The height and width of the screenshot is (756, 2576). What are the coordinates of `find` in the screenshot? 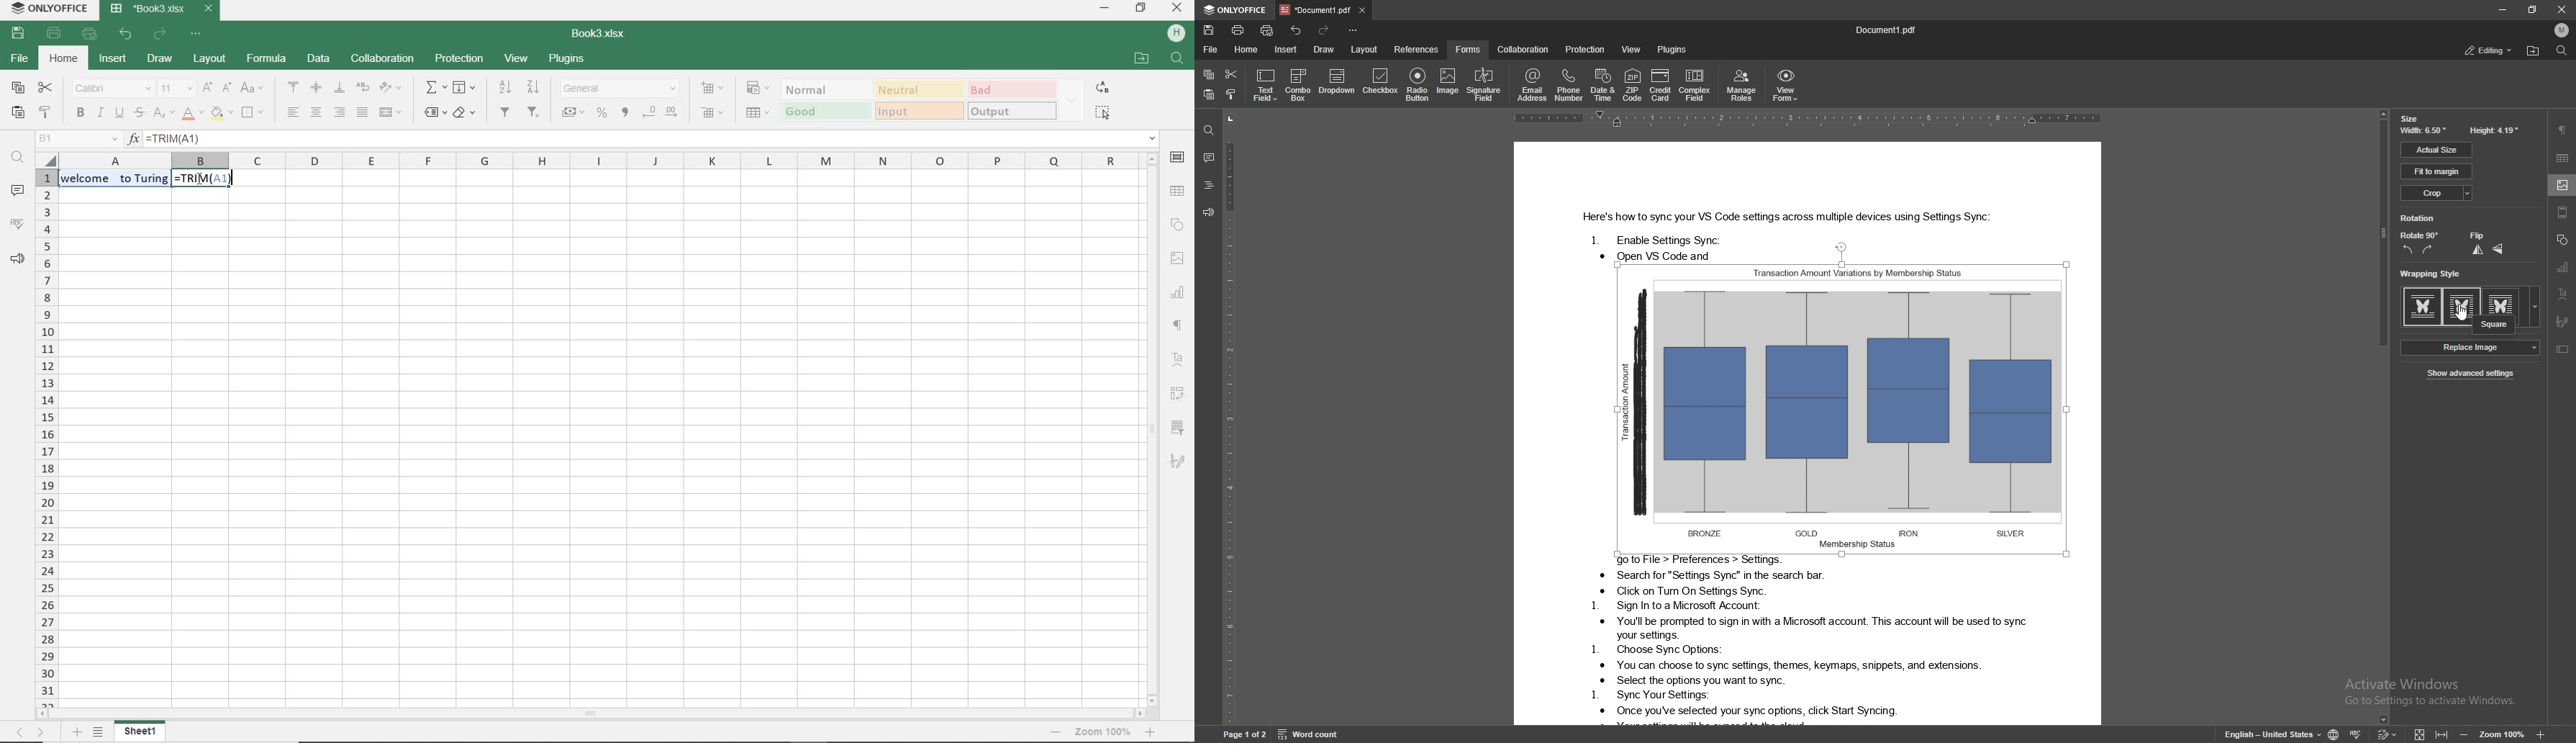 It's located at (2562, 50).